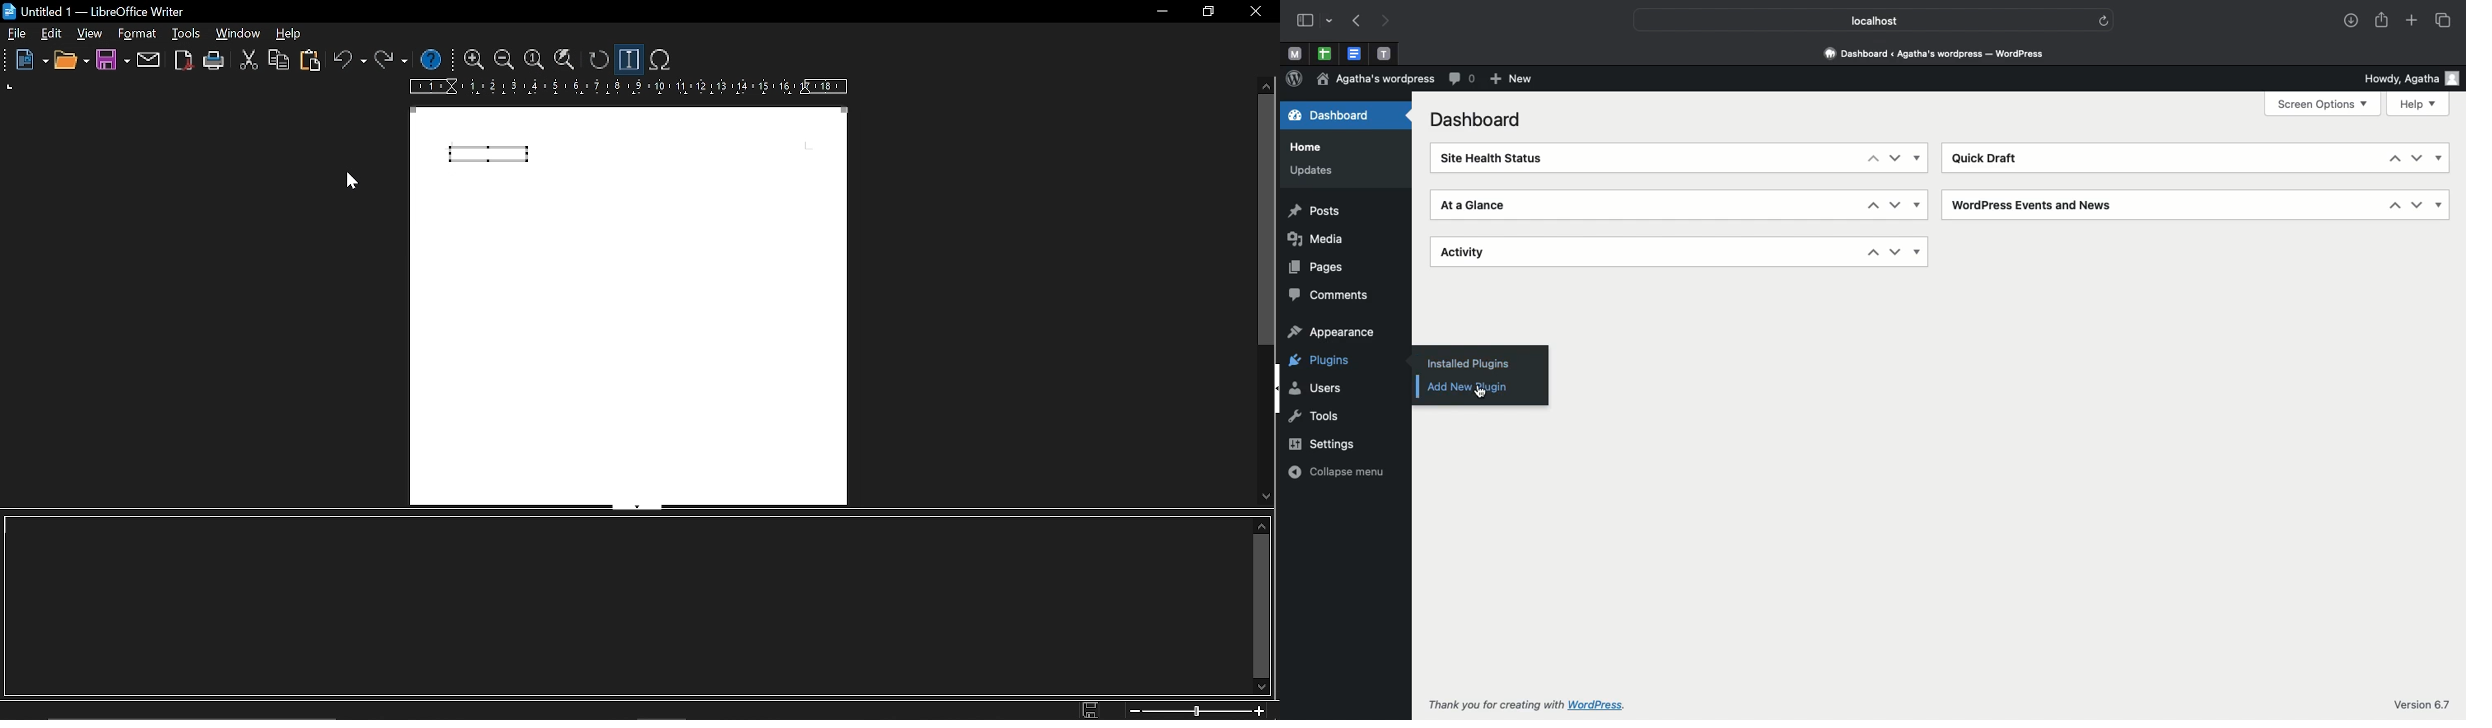 The width and height of the screenshot is (2492, 728). Describe the element at coordinates (1295, 80) in the screenshot. I see `Wordpress` at that location.